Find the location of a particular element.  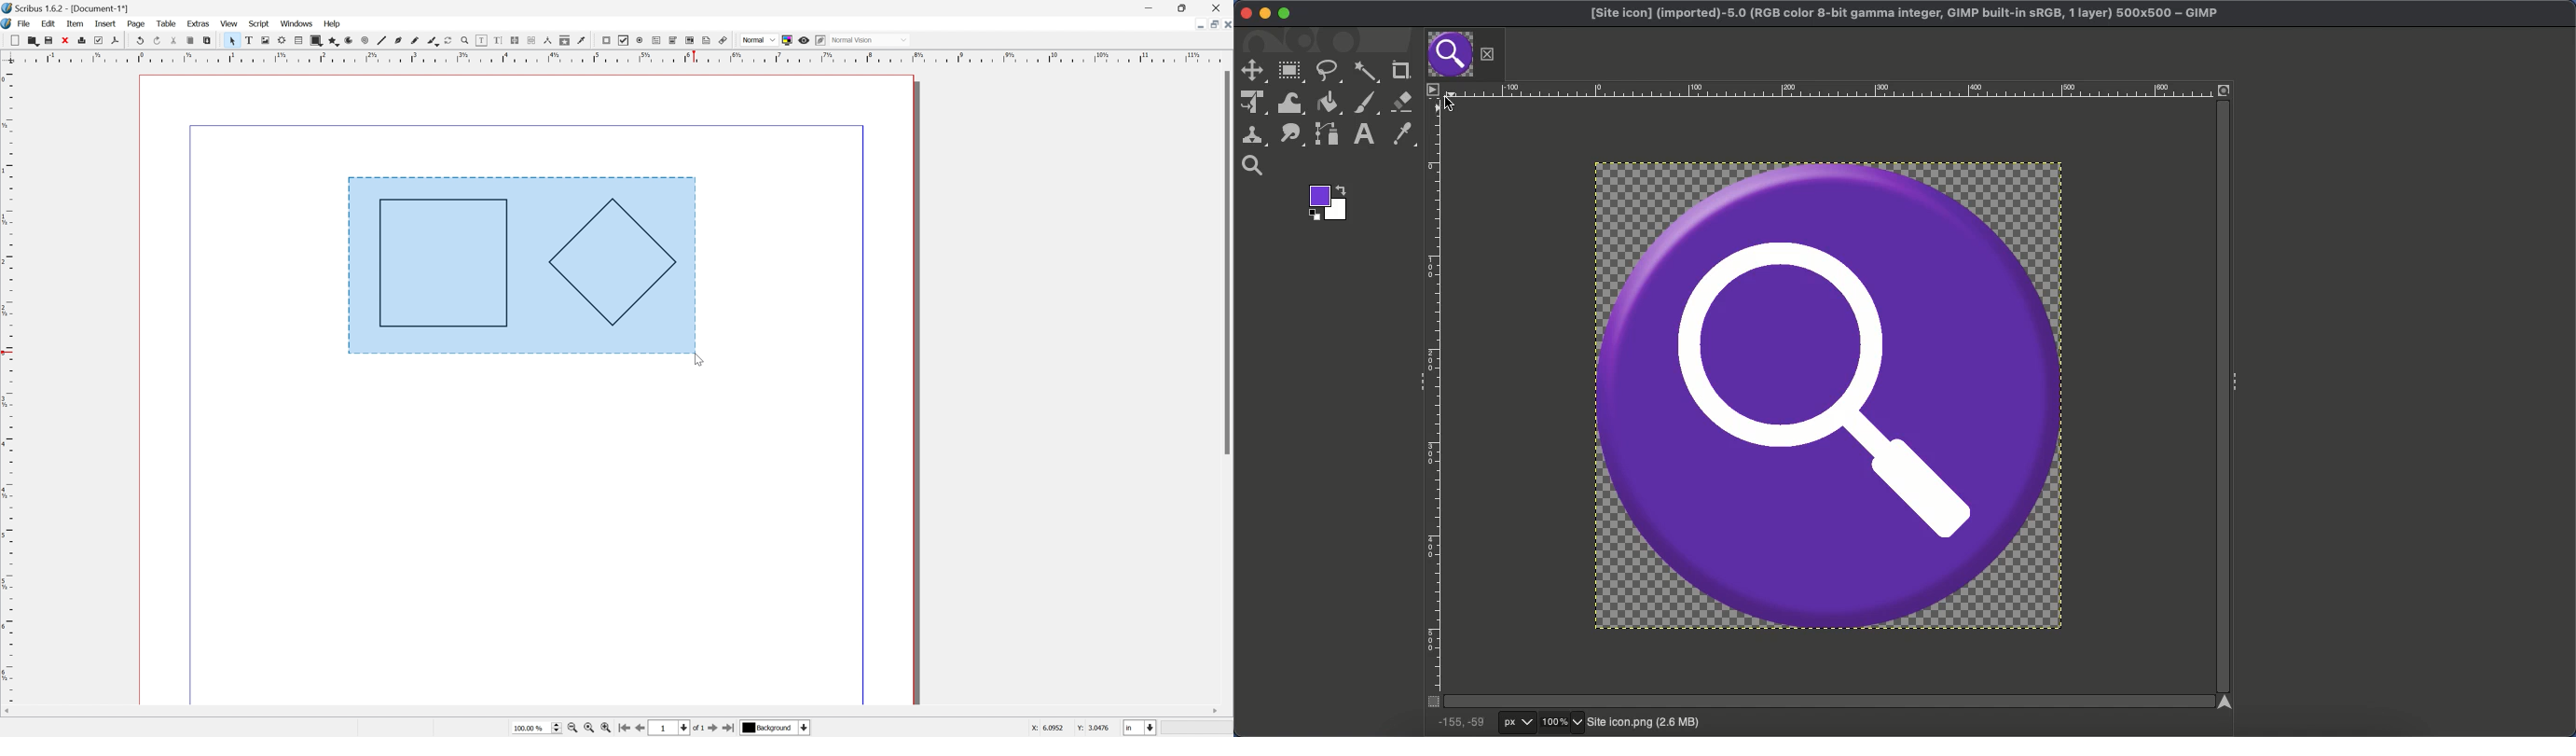

new is located at coordinates (11, 40).